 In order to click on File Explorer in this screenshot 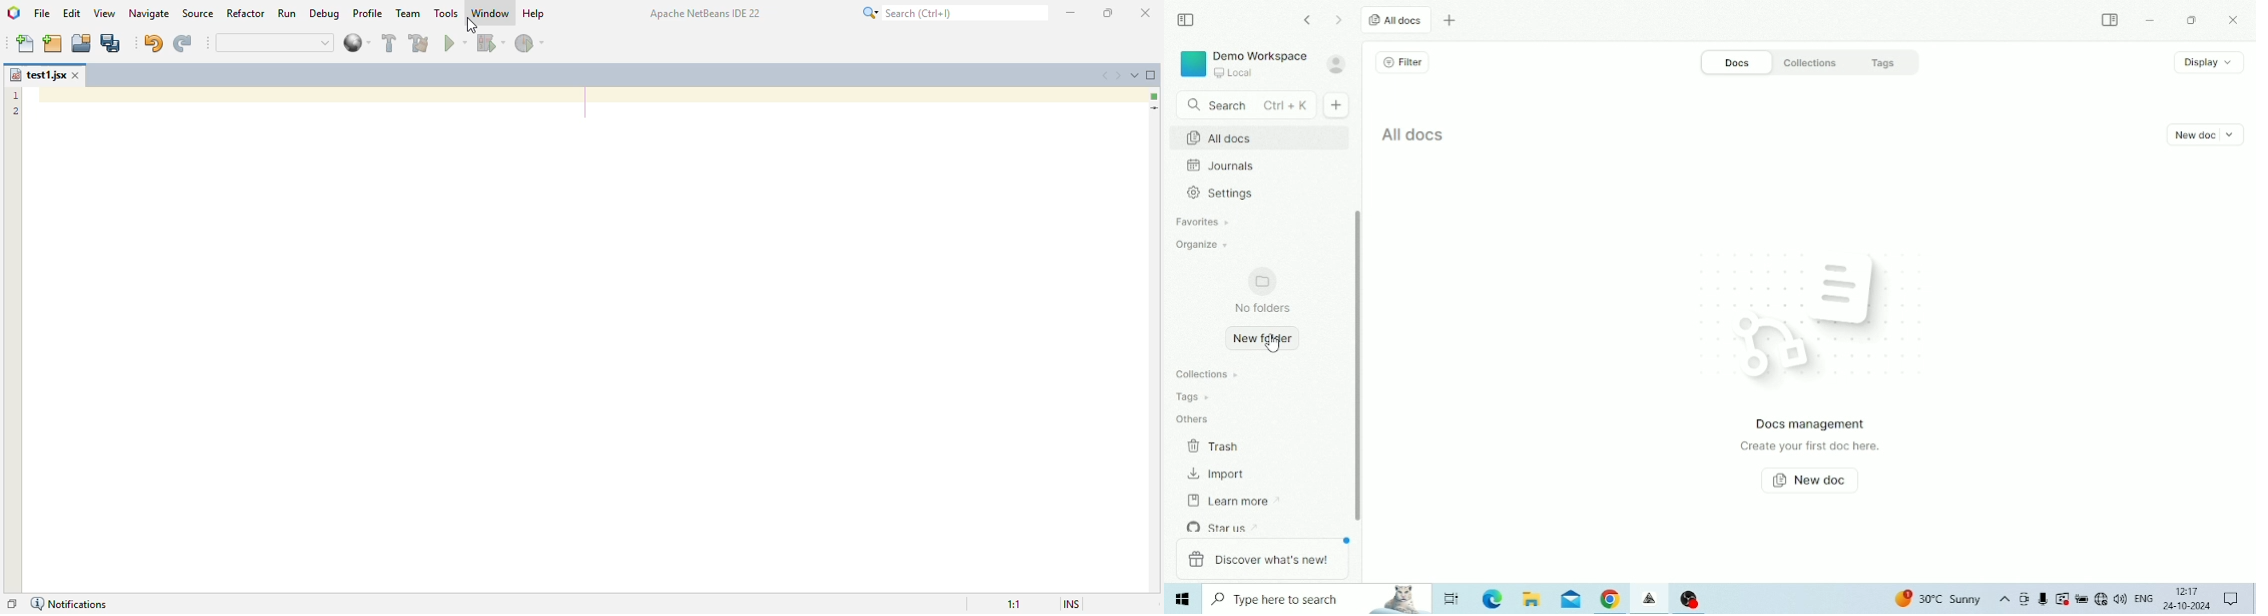, I will do `click(1532, 599)`.